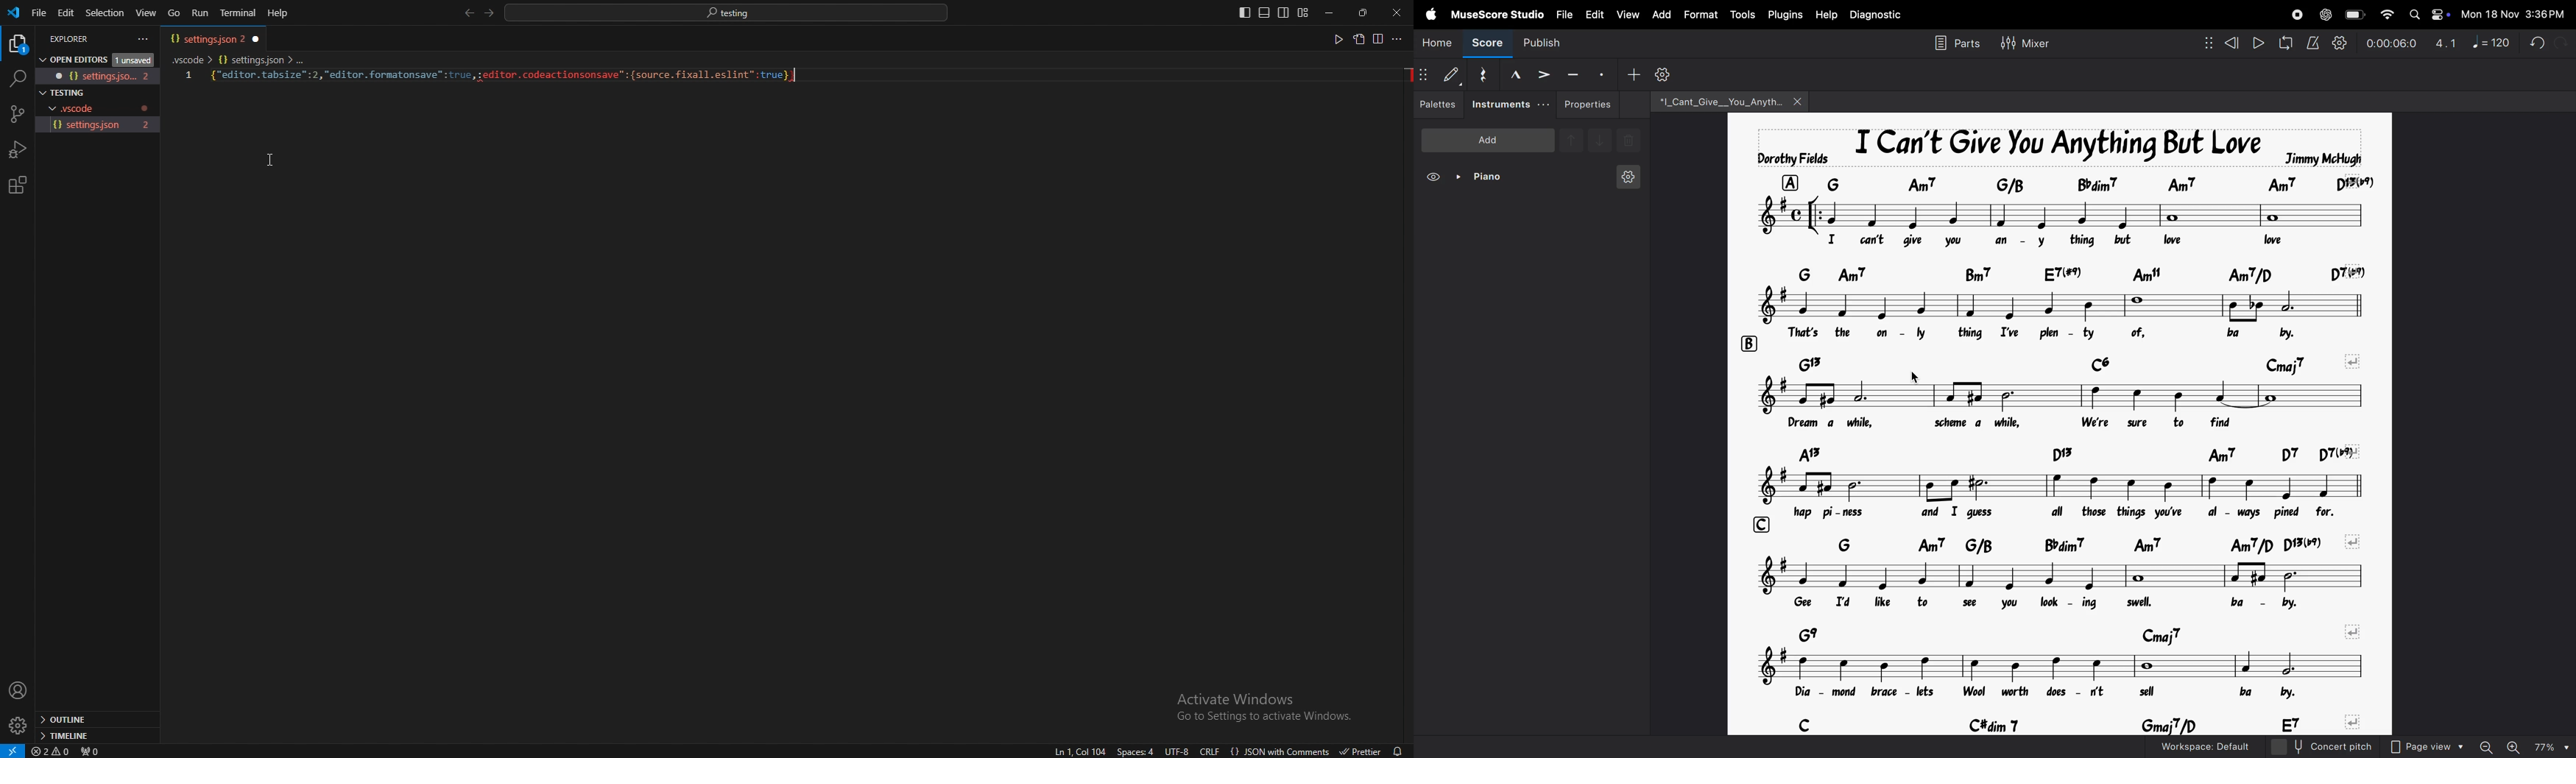 Image resolution: width=2576 pixels, height=784 pixels. I want to click on plugins, so click(1784, 14).